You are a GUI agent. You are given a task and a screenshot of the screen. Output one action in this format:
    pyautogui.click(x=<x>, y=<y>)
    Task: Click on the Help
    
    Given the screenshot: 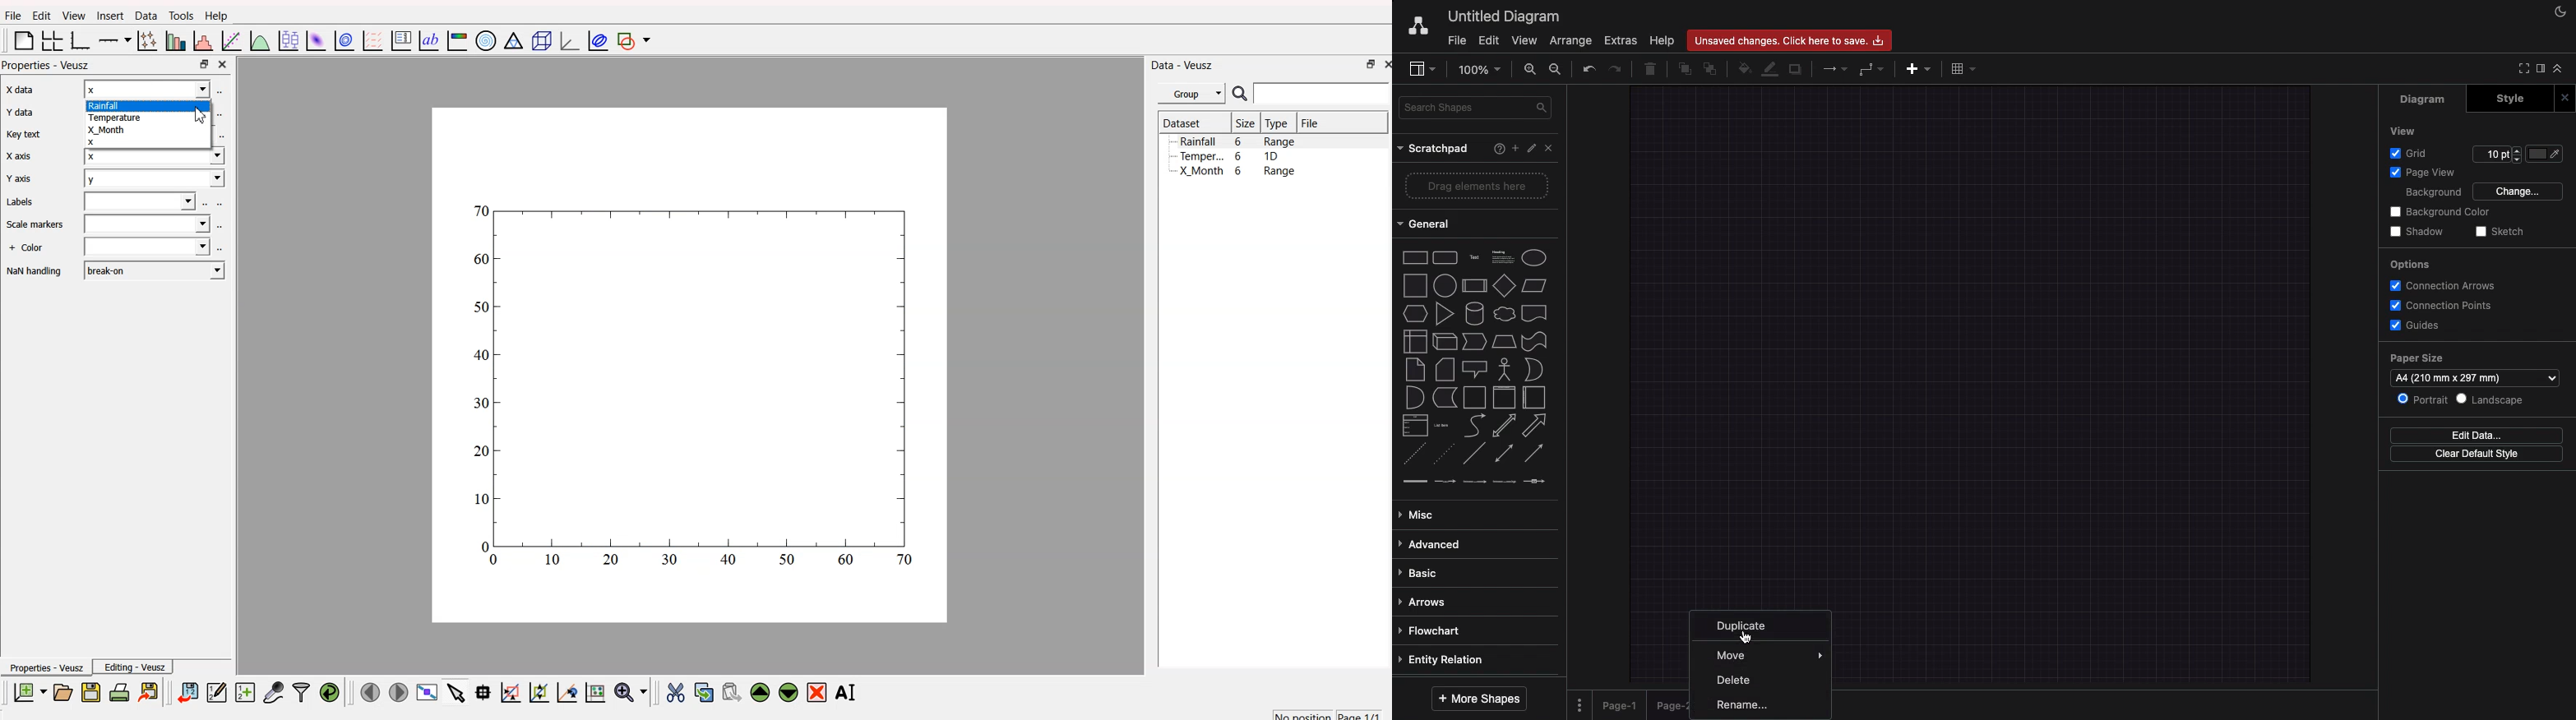 What is the action you would take?
    pyautogui.click(x=1662, y=41)
    